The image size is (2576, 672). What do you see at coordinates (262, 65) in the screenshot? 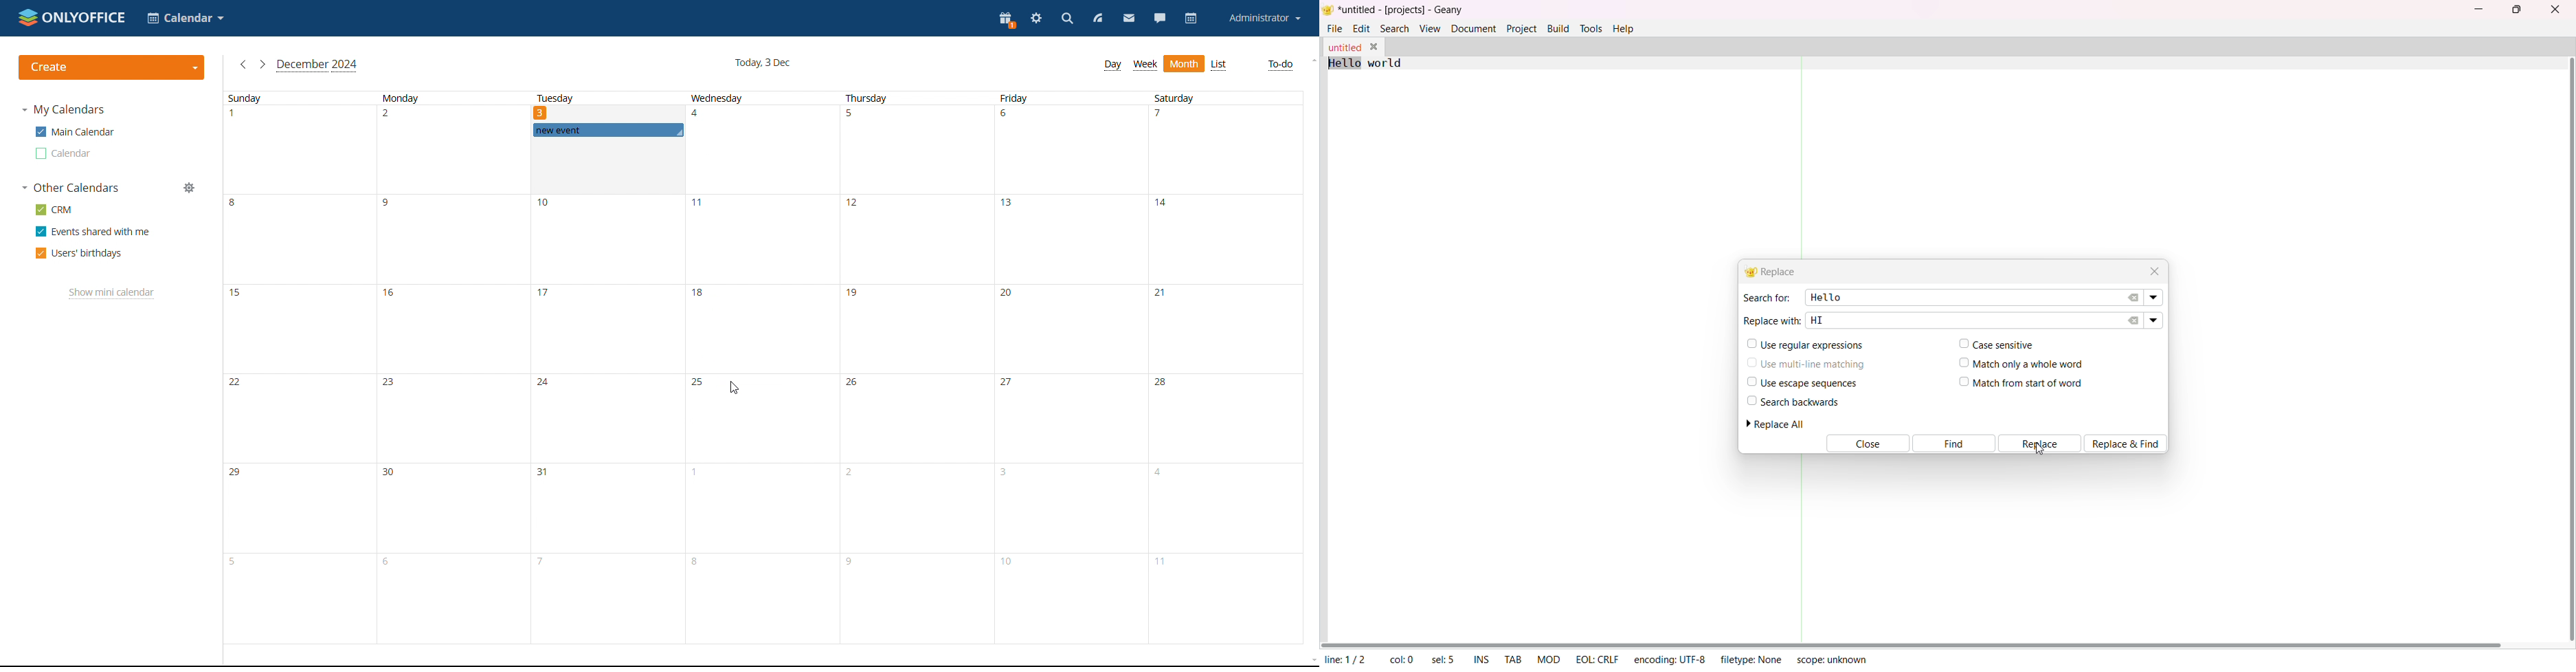
I see `next month` at bounding box center [262, 65].